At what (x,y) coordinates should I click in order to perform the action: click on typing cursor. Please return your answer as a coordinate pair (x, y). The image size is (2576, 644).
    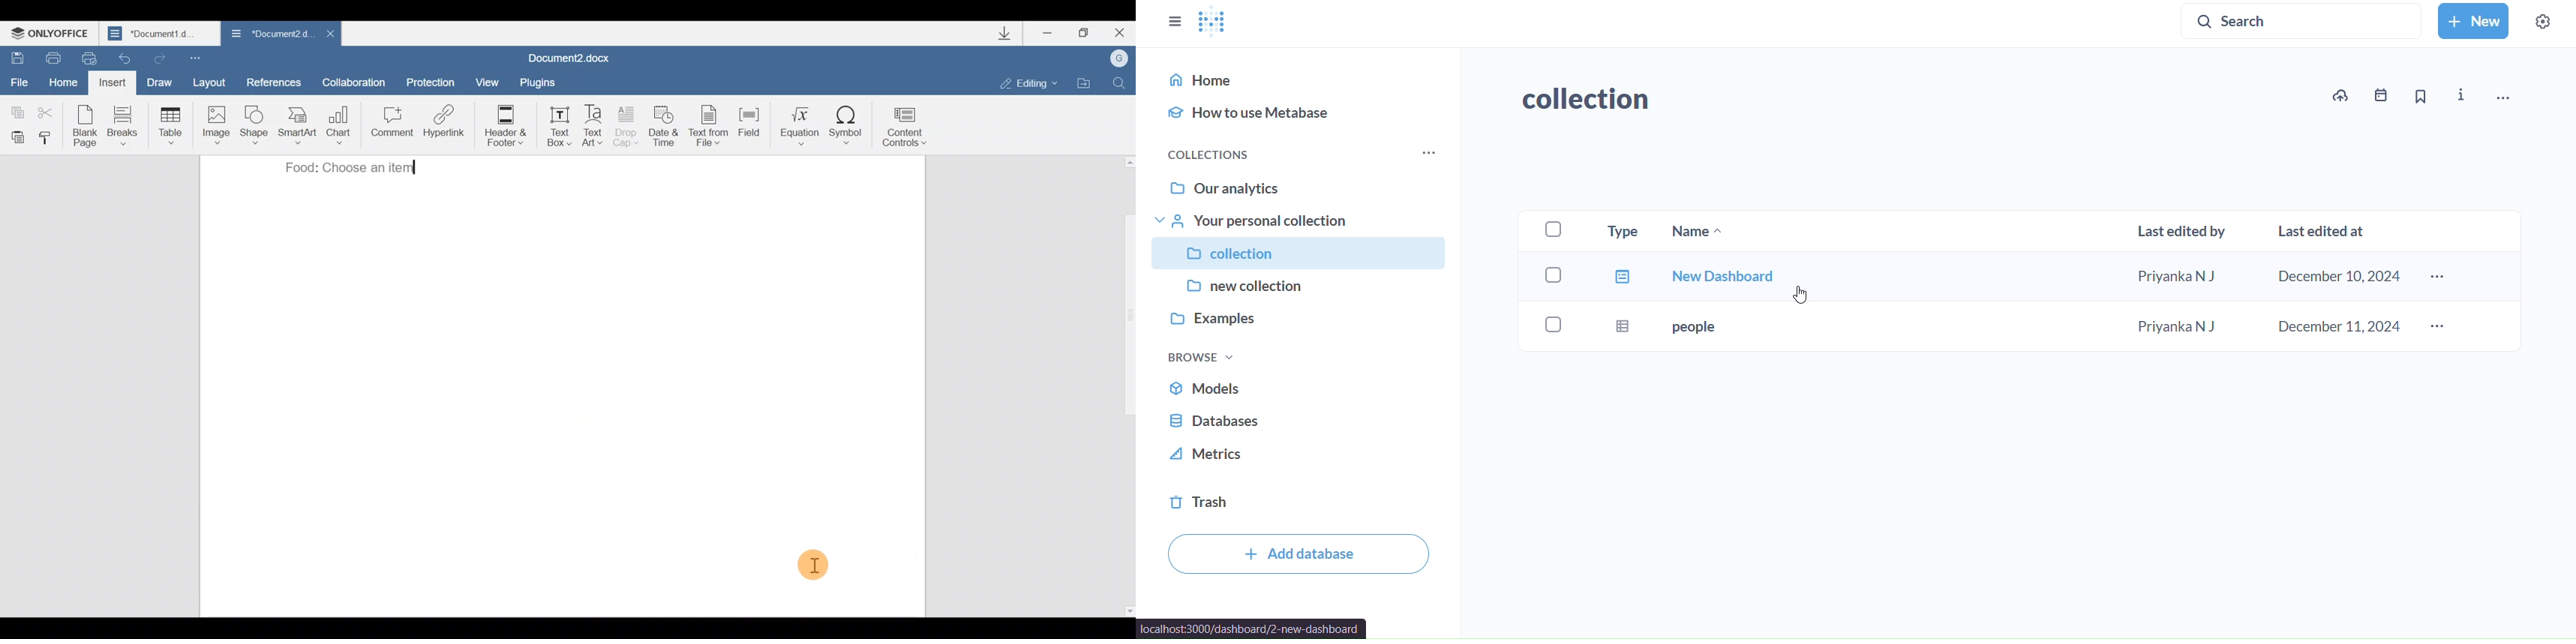
    Looking at the image, I should click on (414, 167).